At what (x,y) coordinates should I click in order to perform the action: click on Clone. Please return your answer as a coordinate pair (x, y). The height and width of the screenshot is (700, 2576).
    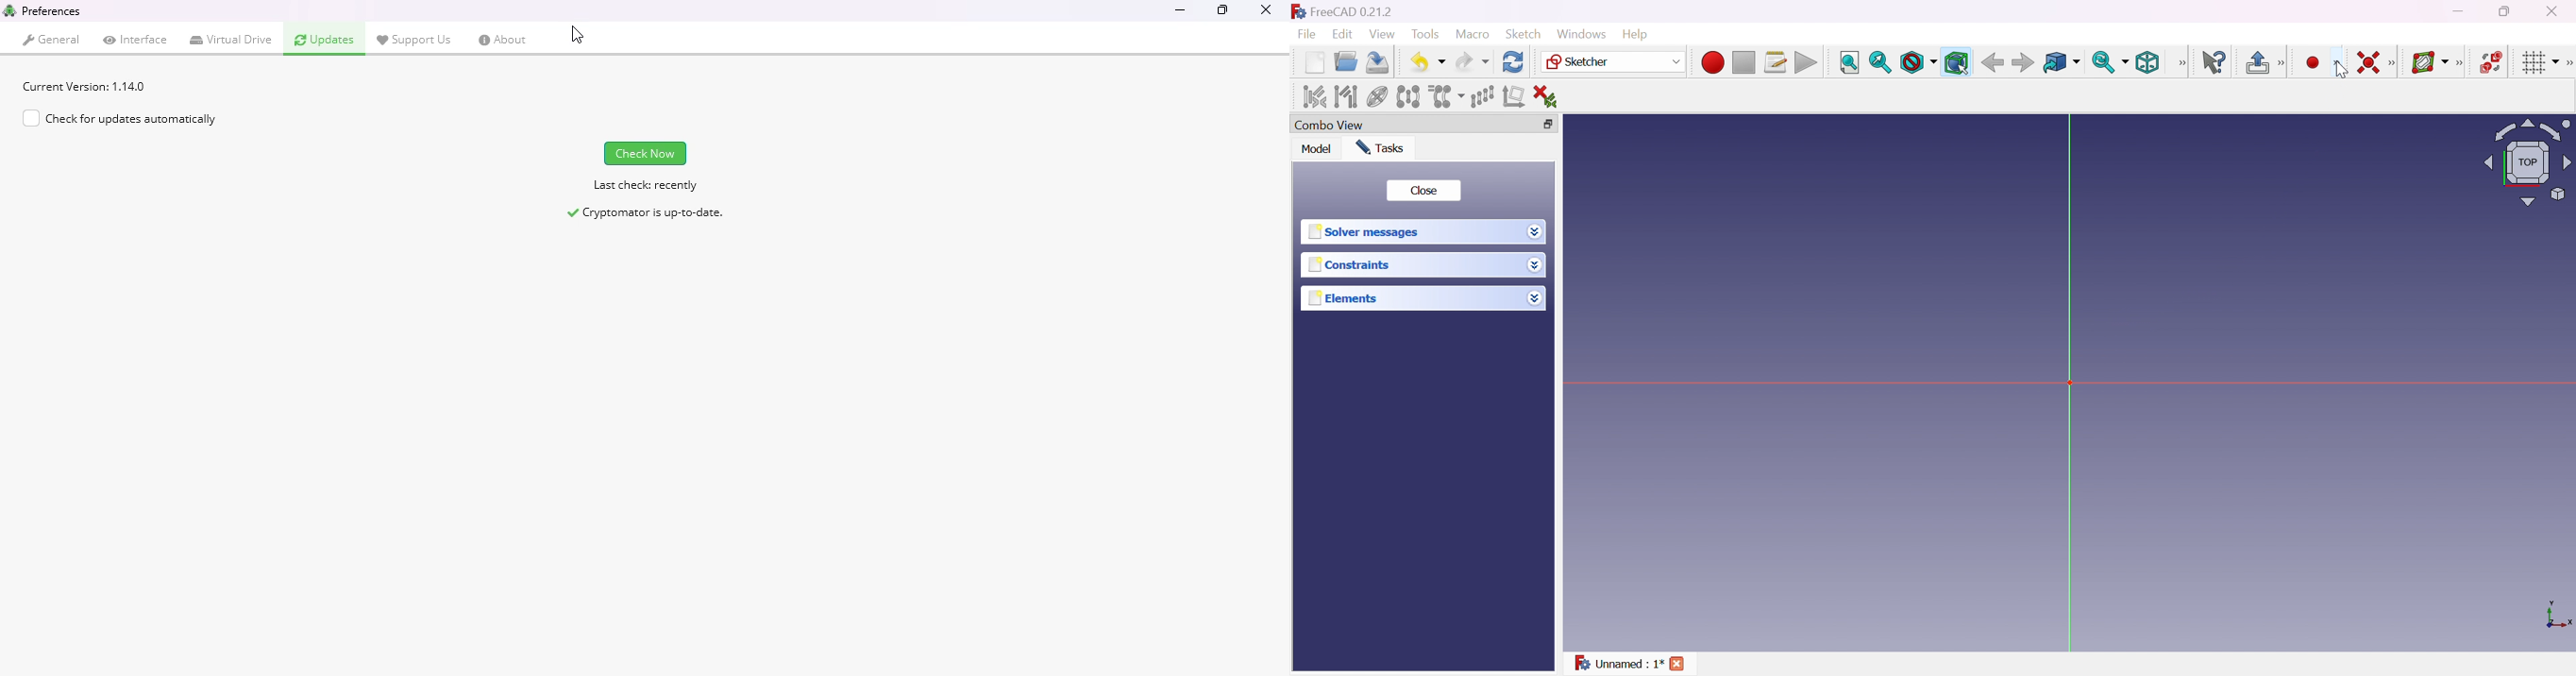
    Looking at the image, I should click on (1446, 97).